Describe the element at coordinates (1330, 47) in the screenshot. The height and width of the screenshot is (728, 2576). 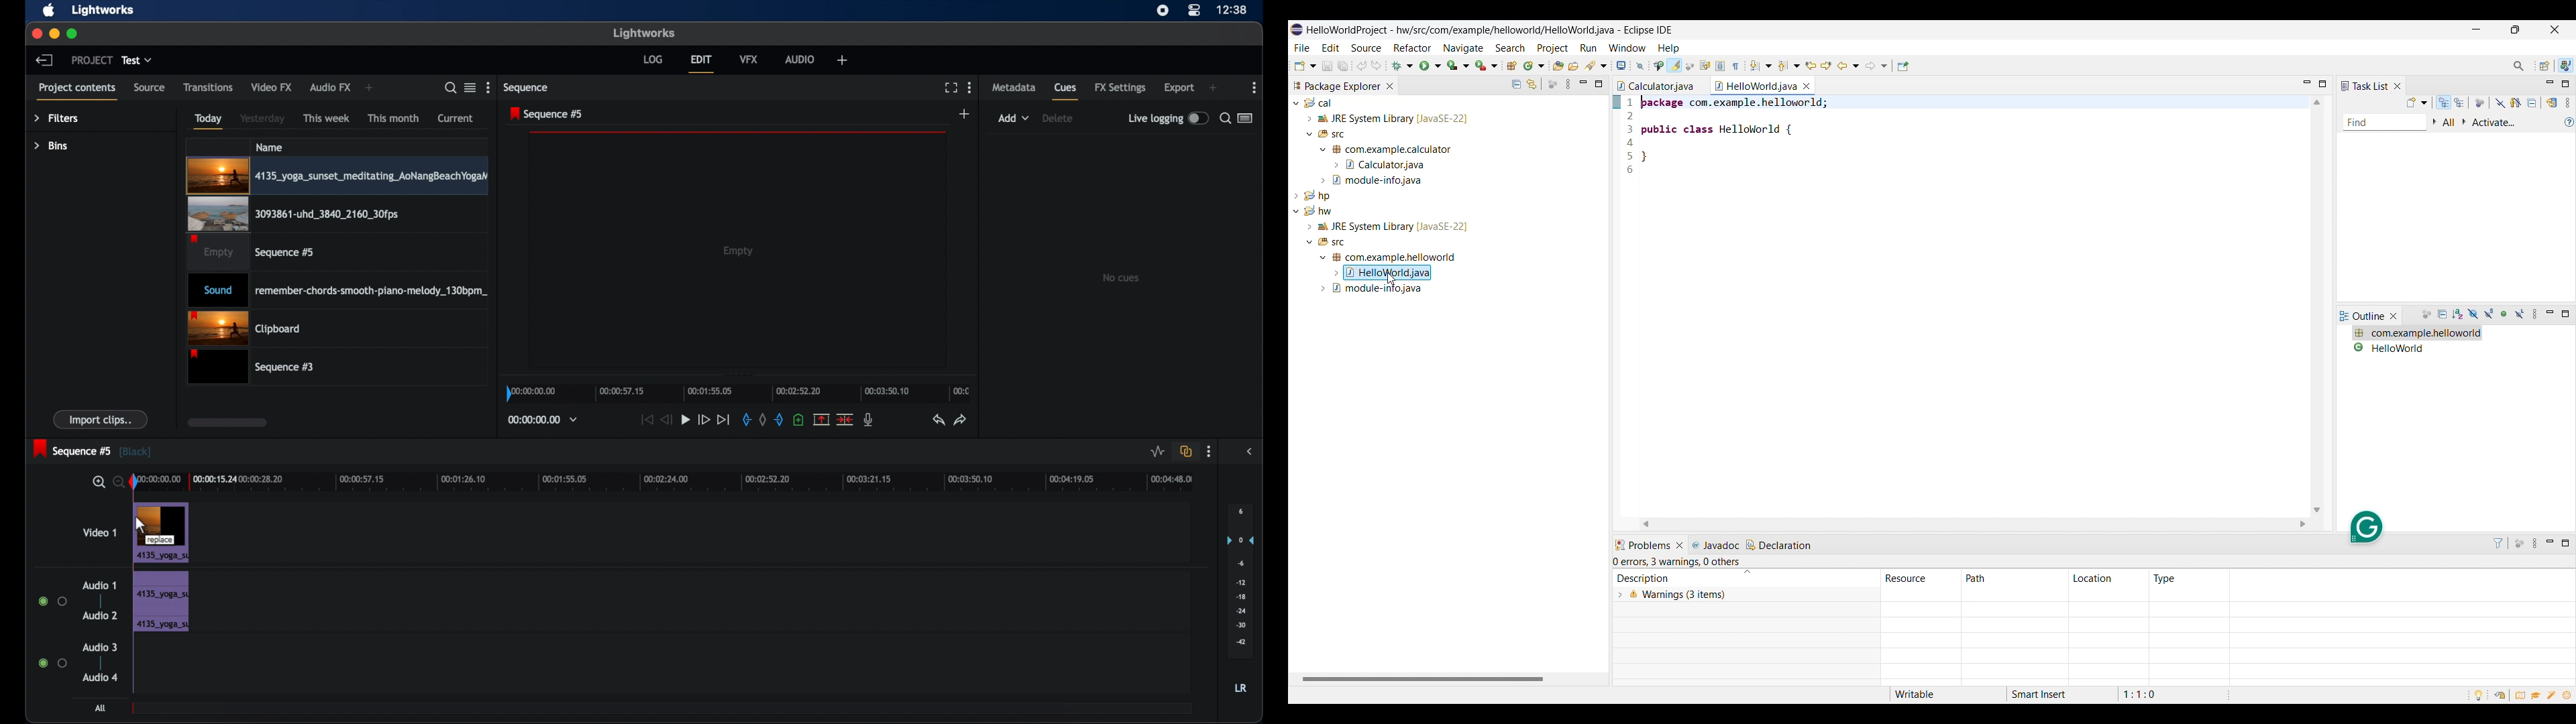
I see `Edit` at that location.